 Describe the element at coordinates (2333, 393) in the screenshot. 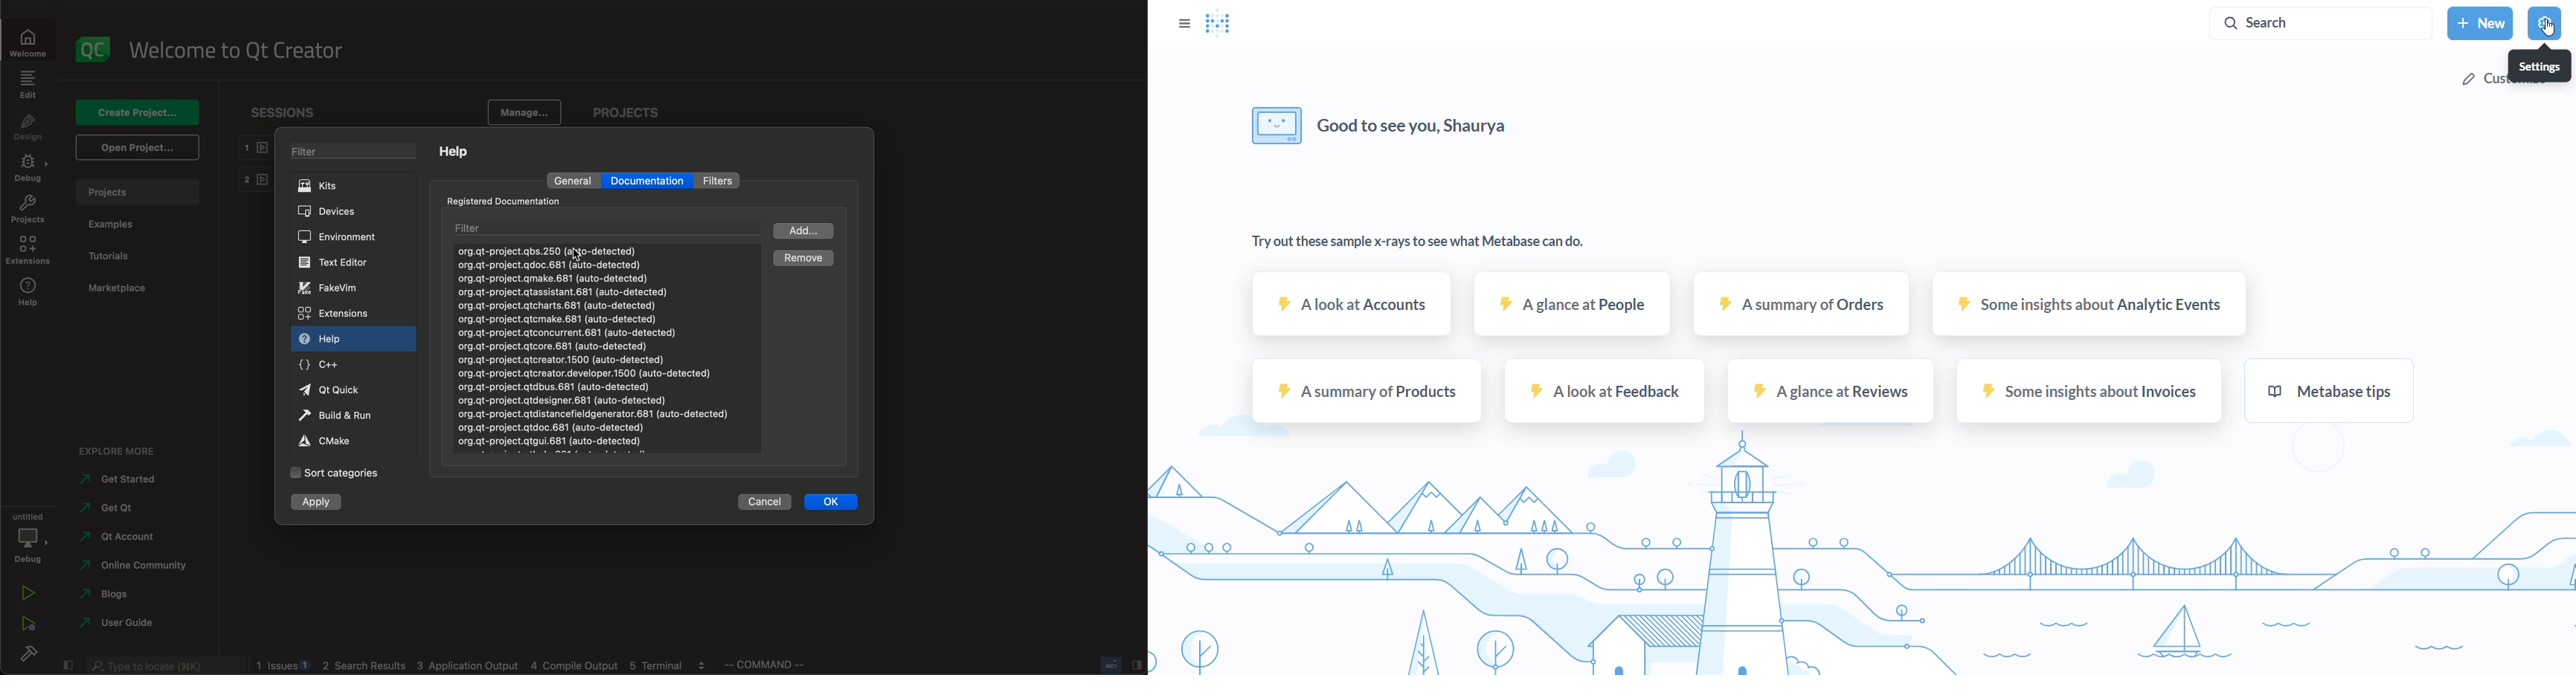

I see `metabase tips` at that location.